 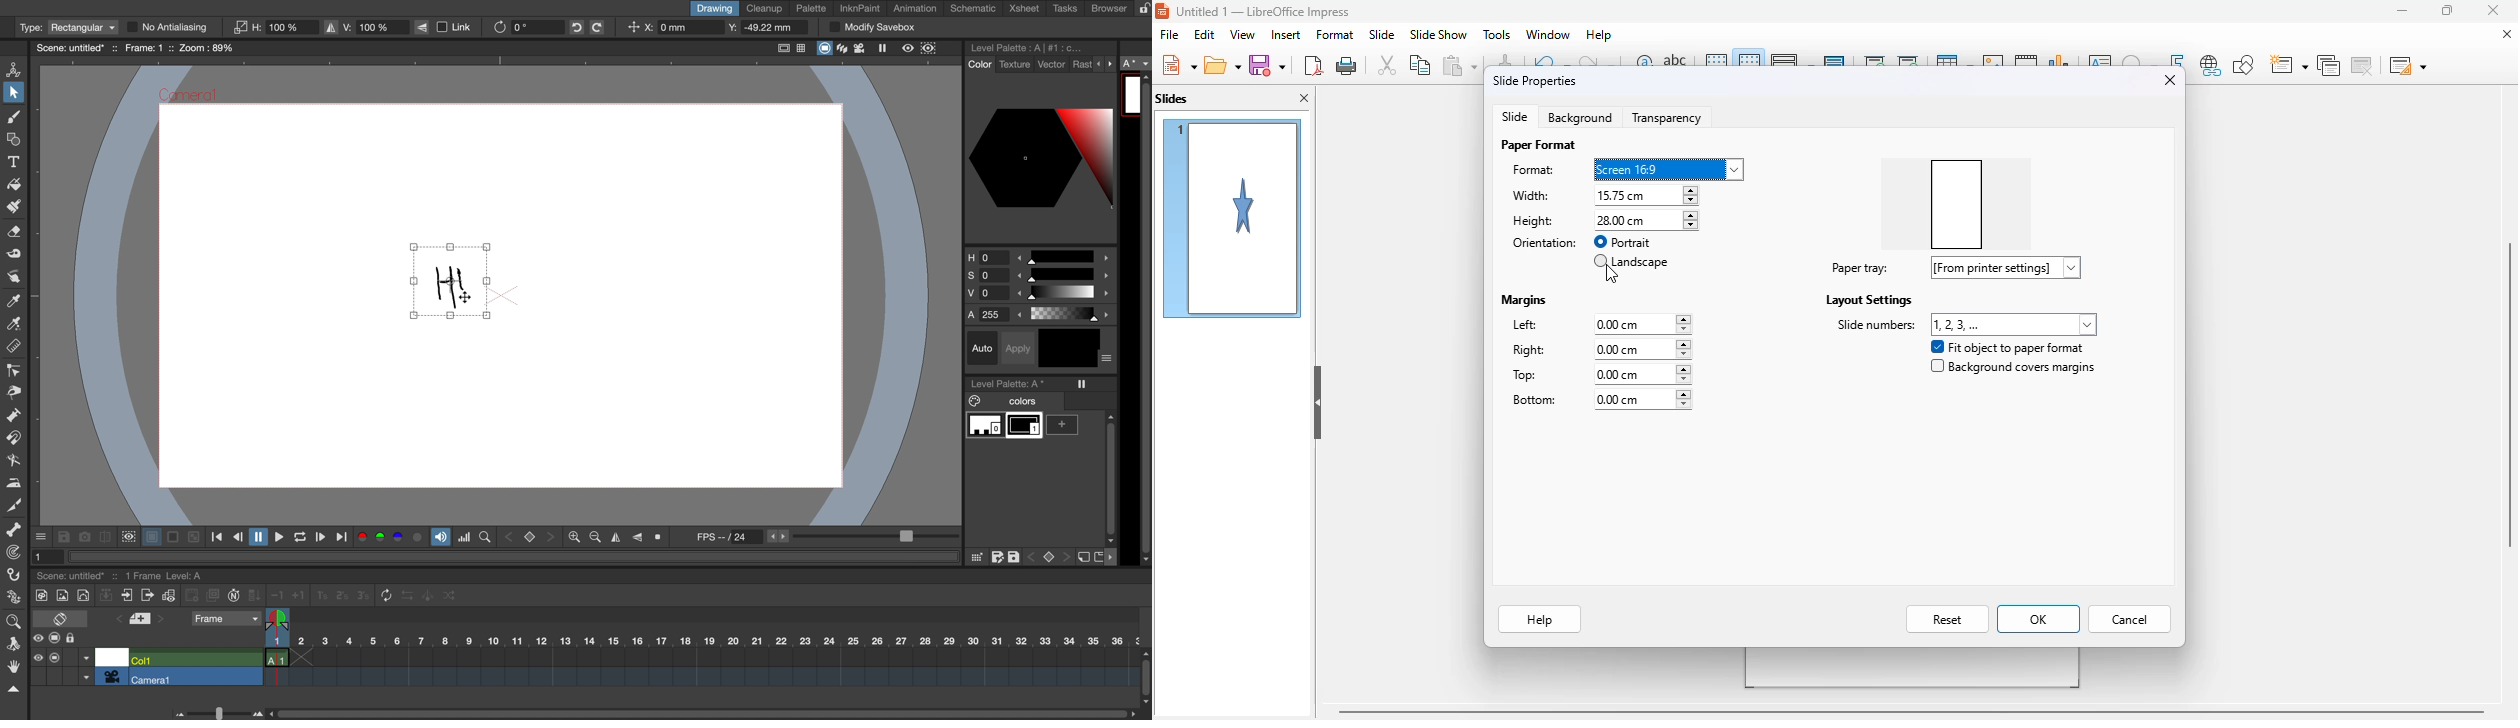 What do you see at coordinates (1162, 11) in the screenshot?
I see `logo` at bounding box center [1162, 11].